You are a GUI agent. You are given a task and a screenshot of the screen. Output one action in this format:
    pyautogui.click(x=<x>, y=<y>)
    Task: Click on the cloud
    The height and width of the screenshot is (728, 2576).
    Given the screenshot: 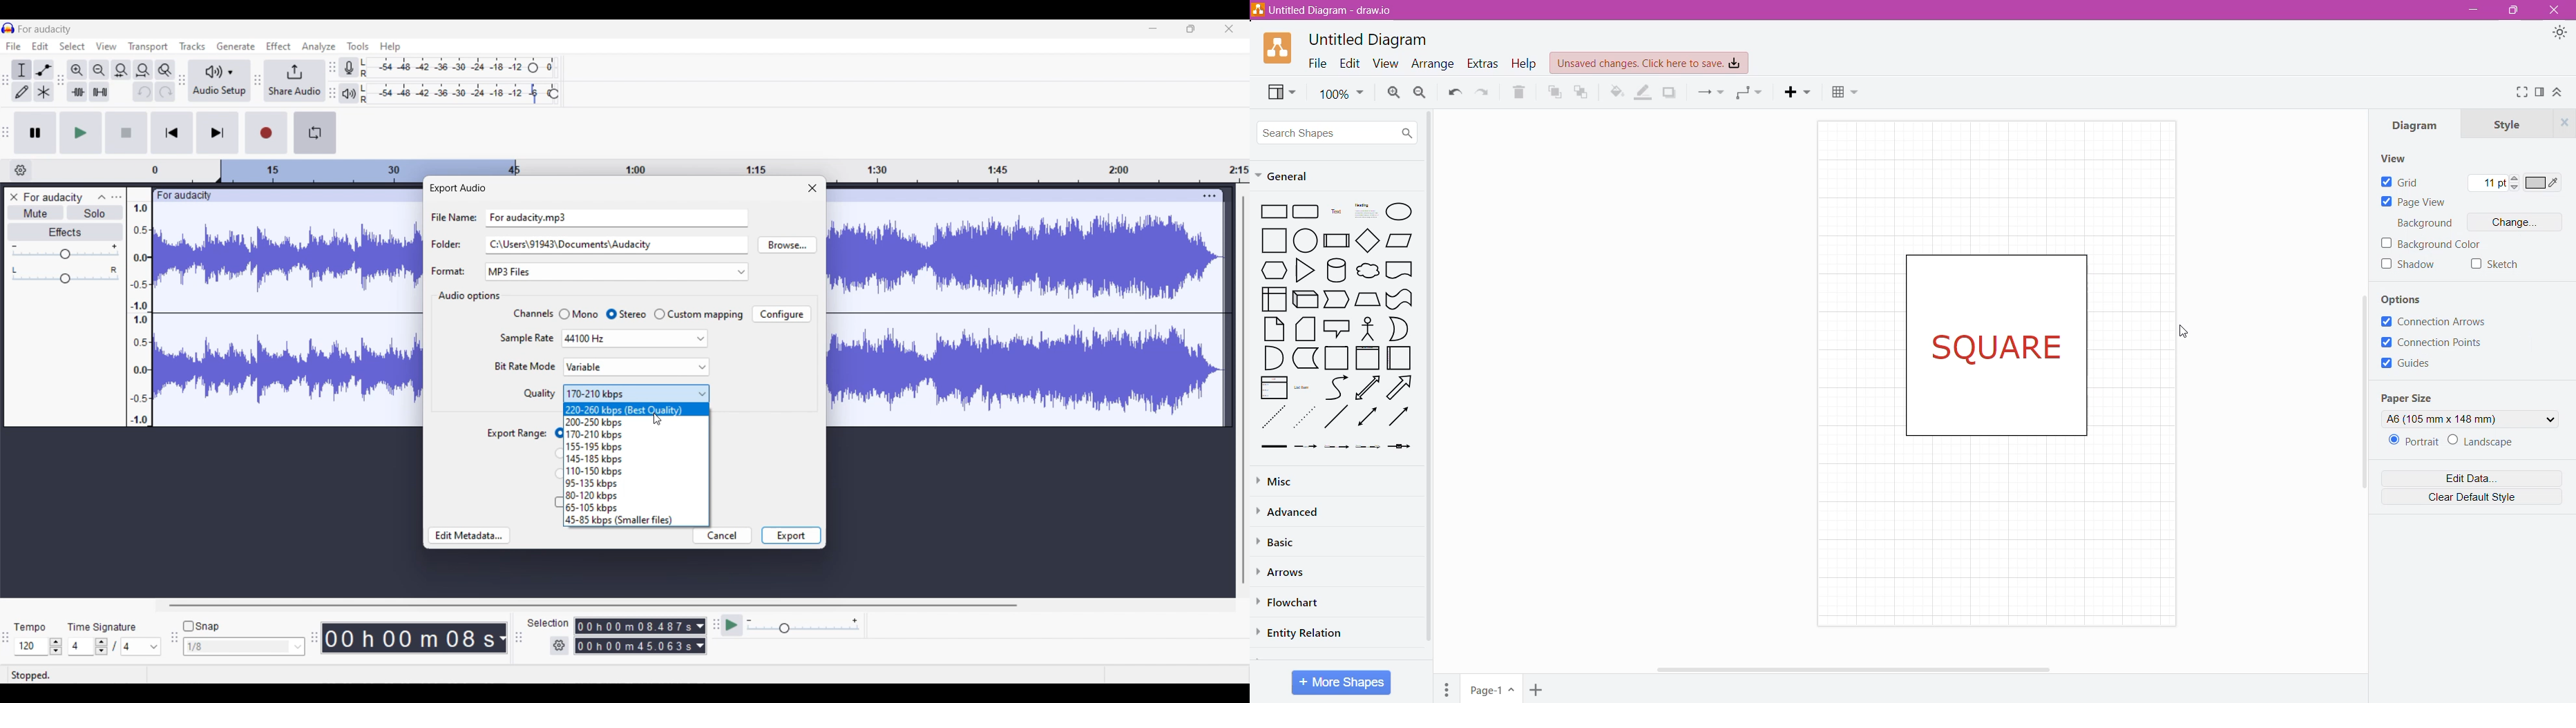 What is the action you would take?
    pyautogui.click(x=1367, y=272)
    